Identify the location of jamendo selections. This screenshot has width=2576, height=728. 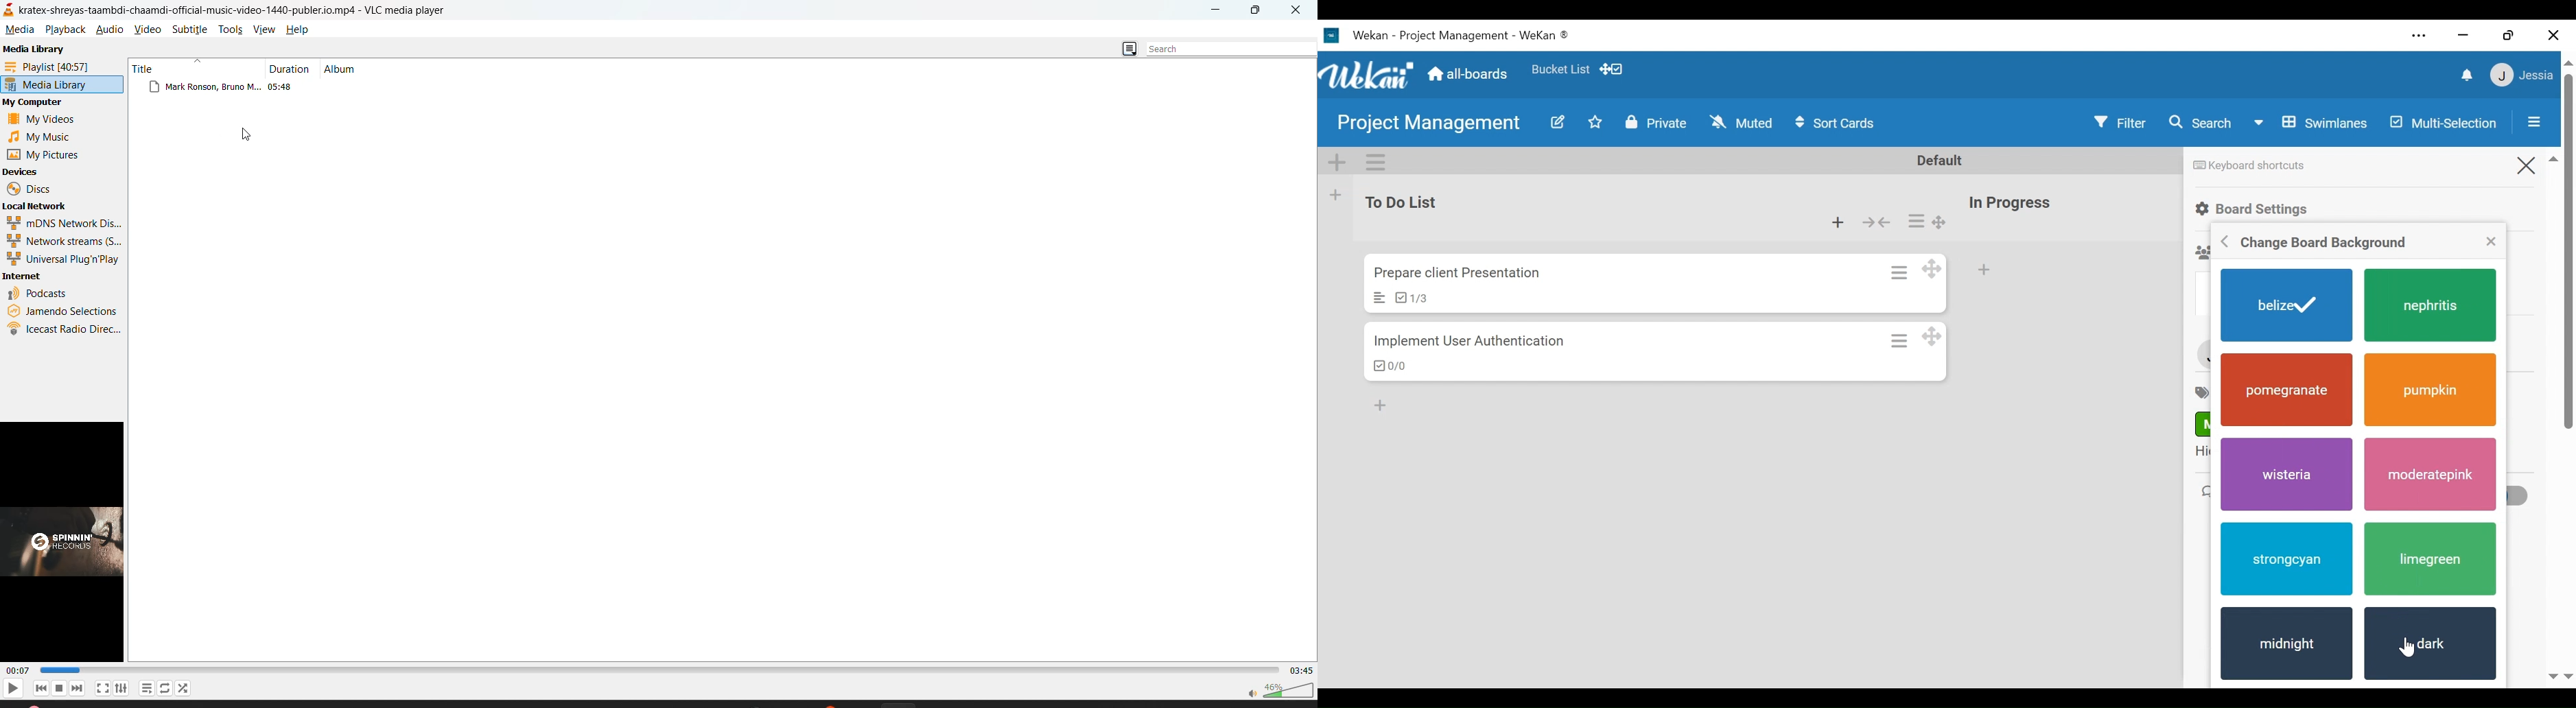
(61, 311).